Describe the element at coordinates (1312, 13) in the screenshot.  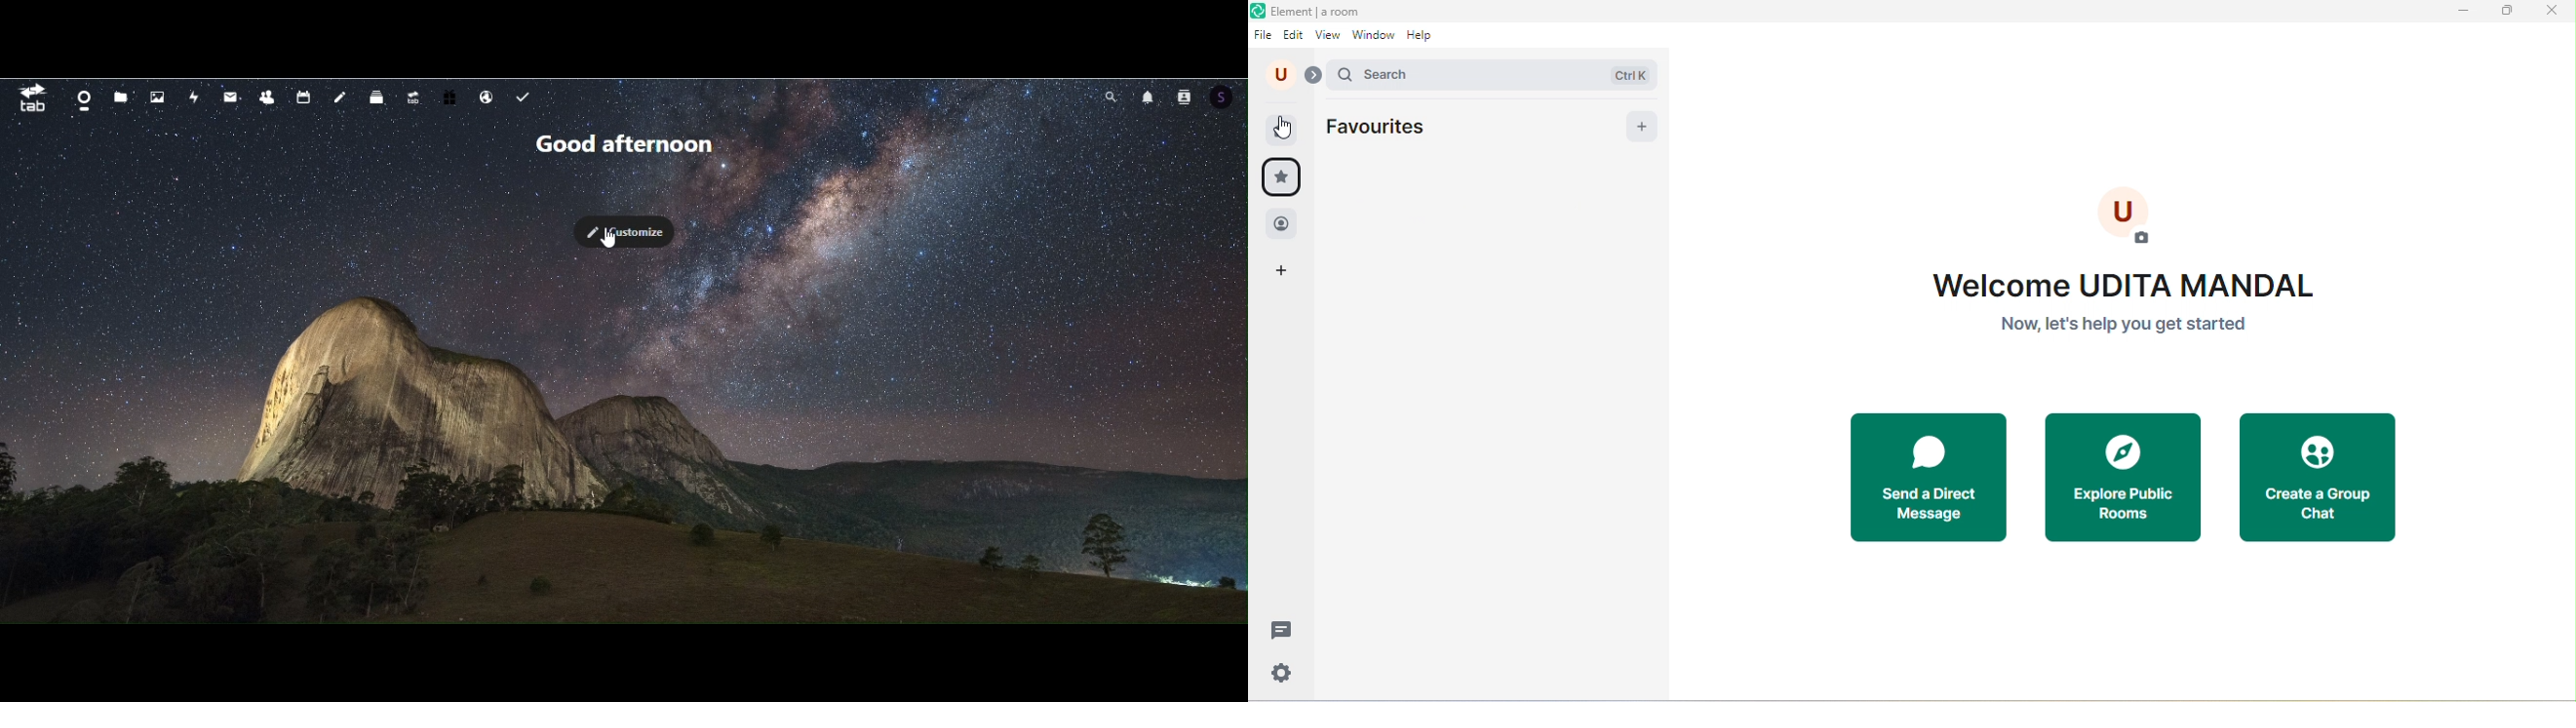
I see `title` at that location.